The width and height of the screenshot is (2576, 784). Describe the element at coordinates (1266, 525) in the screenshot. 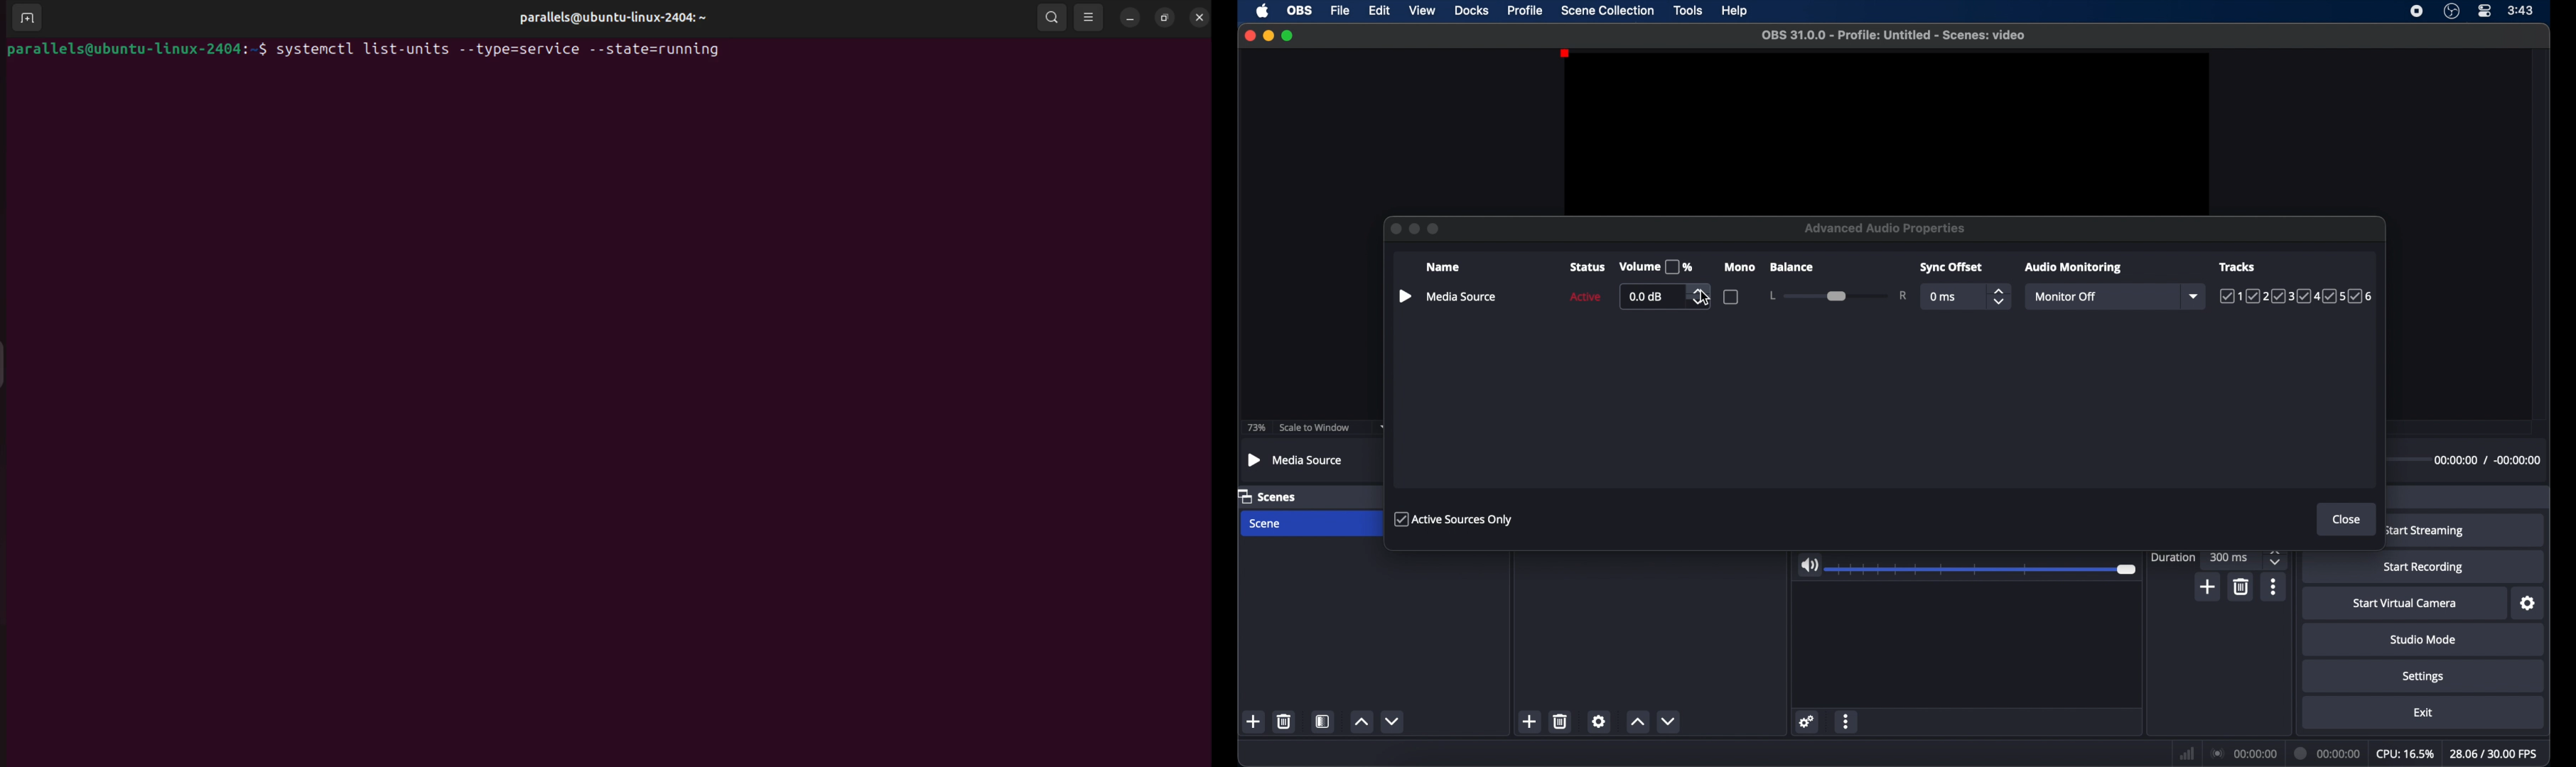

I see `scene` at that location.